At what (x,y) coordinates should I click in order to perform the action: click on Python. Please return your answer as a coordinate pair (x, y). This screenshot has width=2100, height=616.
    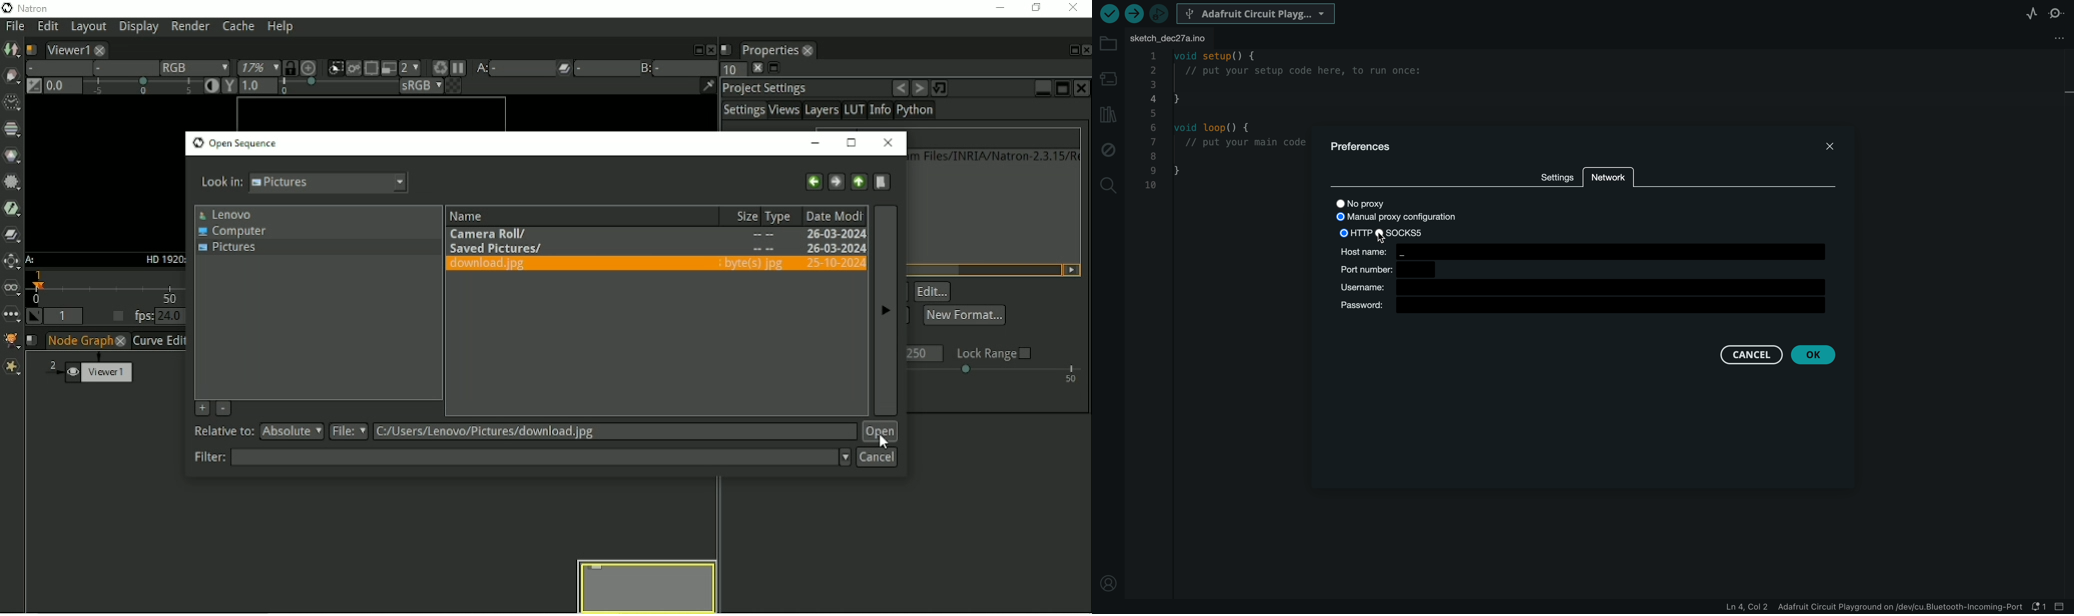
    Looking at the image, I should click on (918, 112).